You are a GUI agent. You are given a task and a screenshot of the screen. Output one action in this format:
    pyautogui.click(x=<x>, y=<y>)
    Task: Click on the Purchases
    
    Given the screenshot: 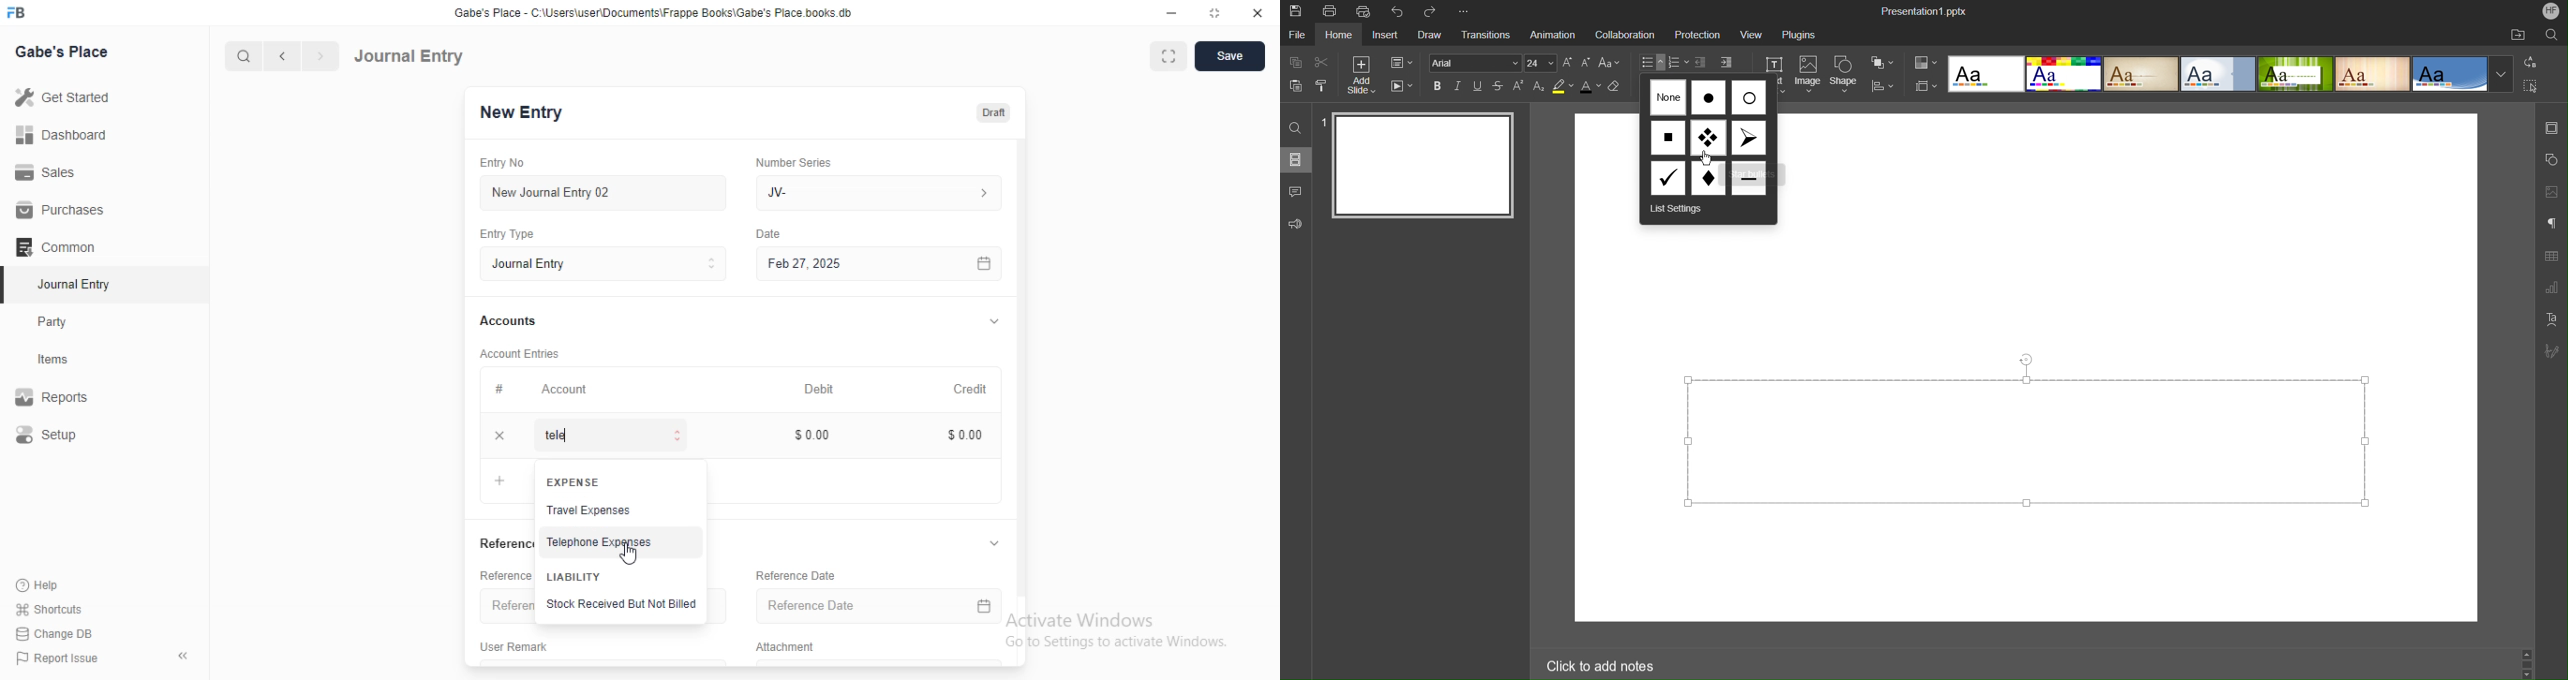 What is the action you would take?
    pyautogui.click(x=56, y=208)
    